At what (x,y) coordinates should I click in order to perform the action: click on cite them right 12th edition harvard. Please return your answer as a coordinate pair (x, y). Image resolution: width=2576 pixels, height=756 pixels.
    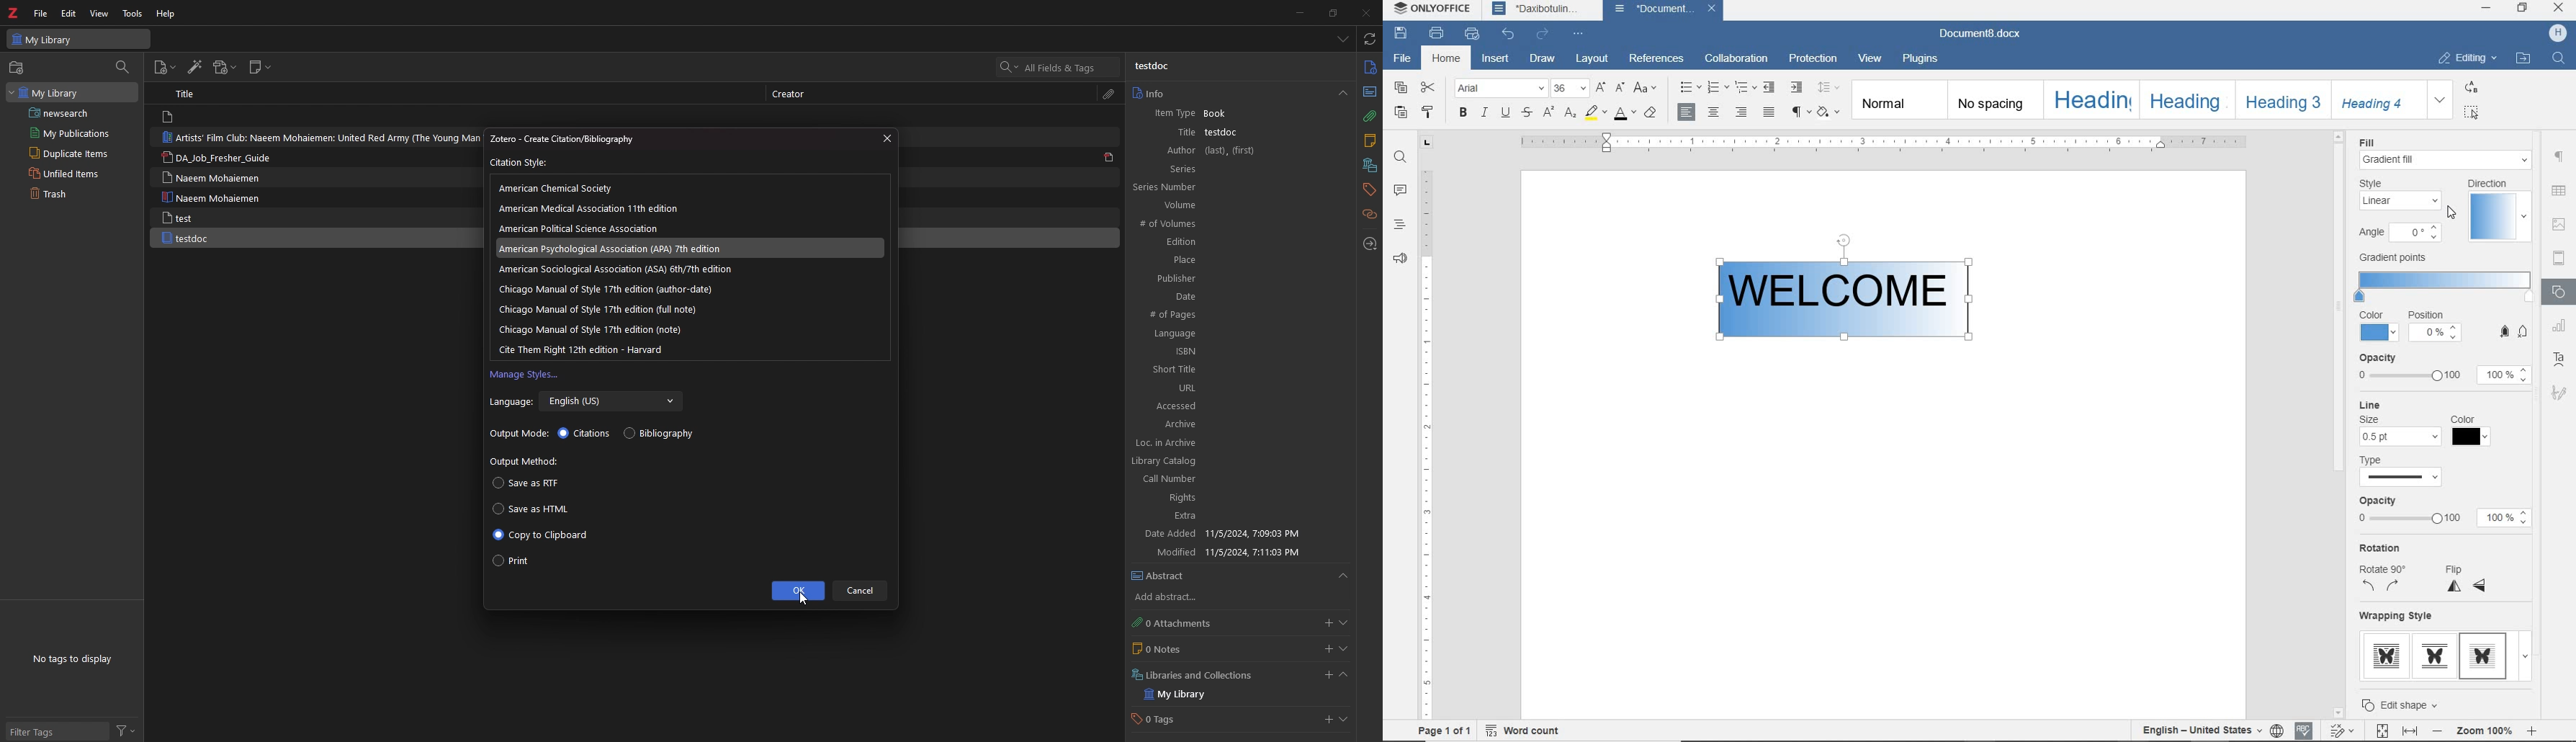
    Looking at the image, I should click on (585, 349).